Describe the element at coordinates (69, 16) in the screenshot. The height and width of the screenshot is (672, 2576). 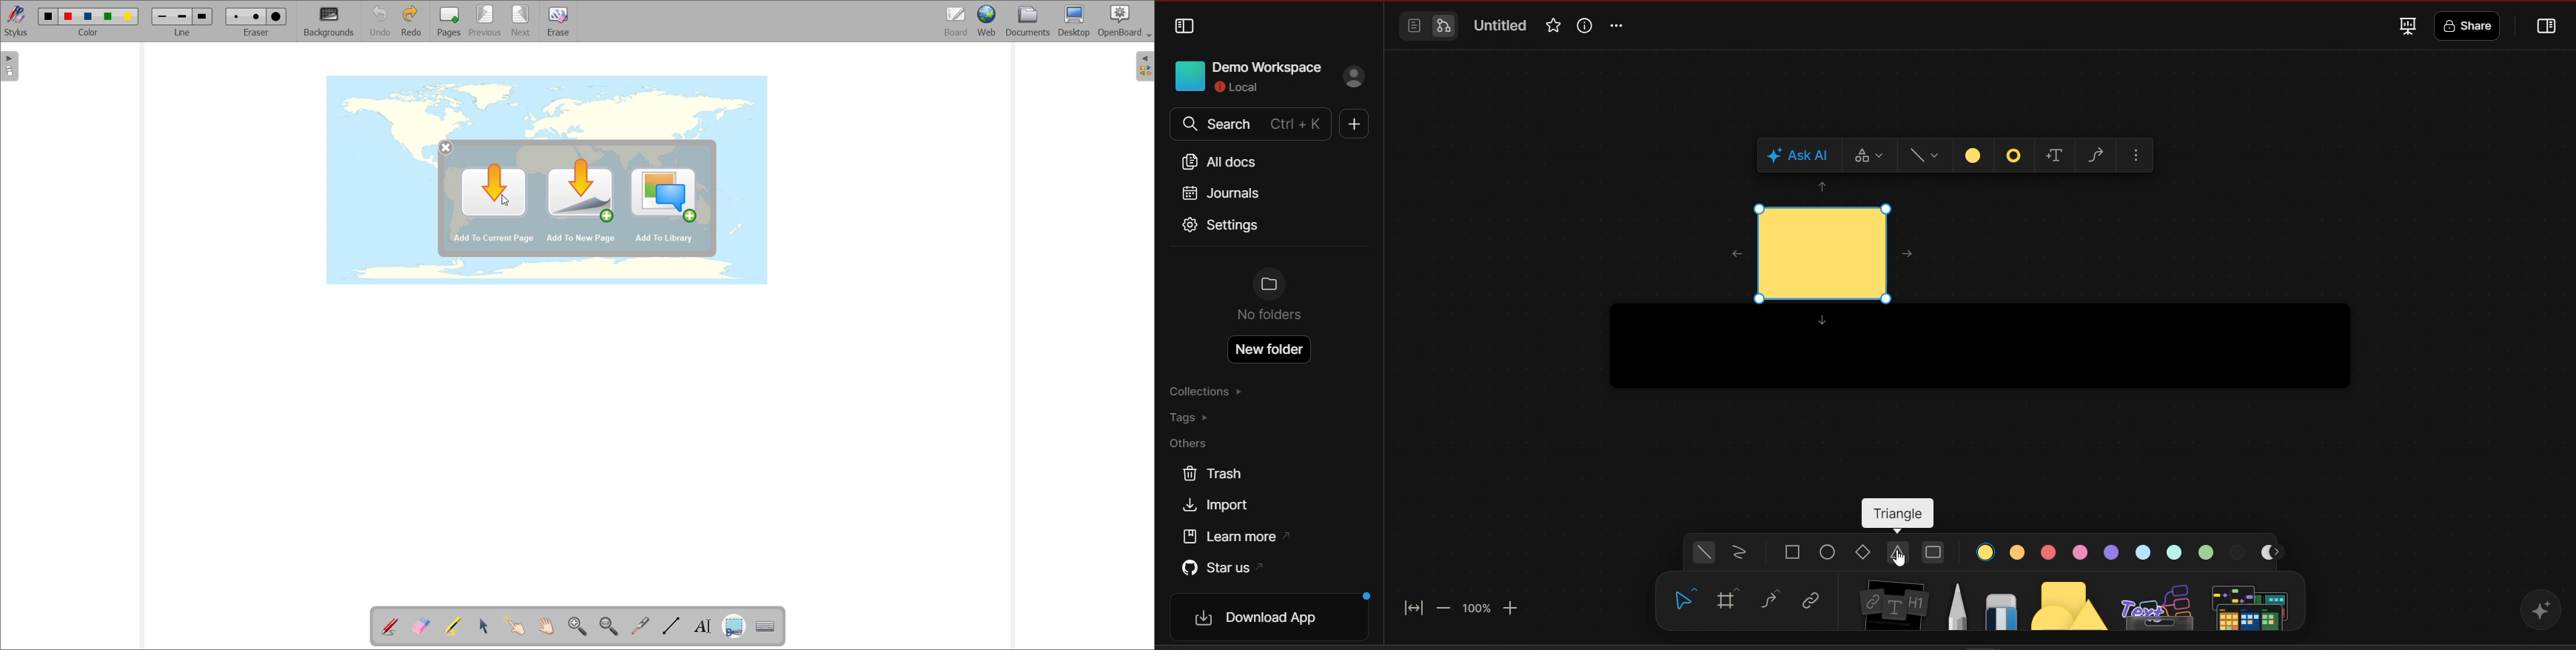
I see `red` at that location.